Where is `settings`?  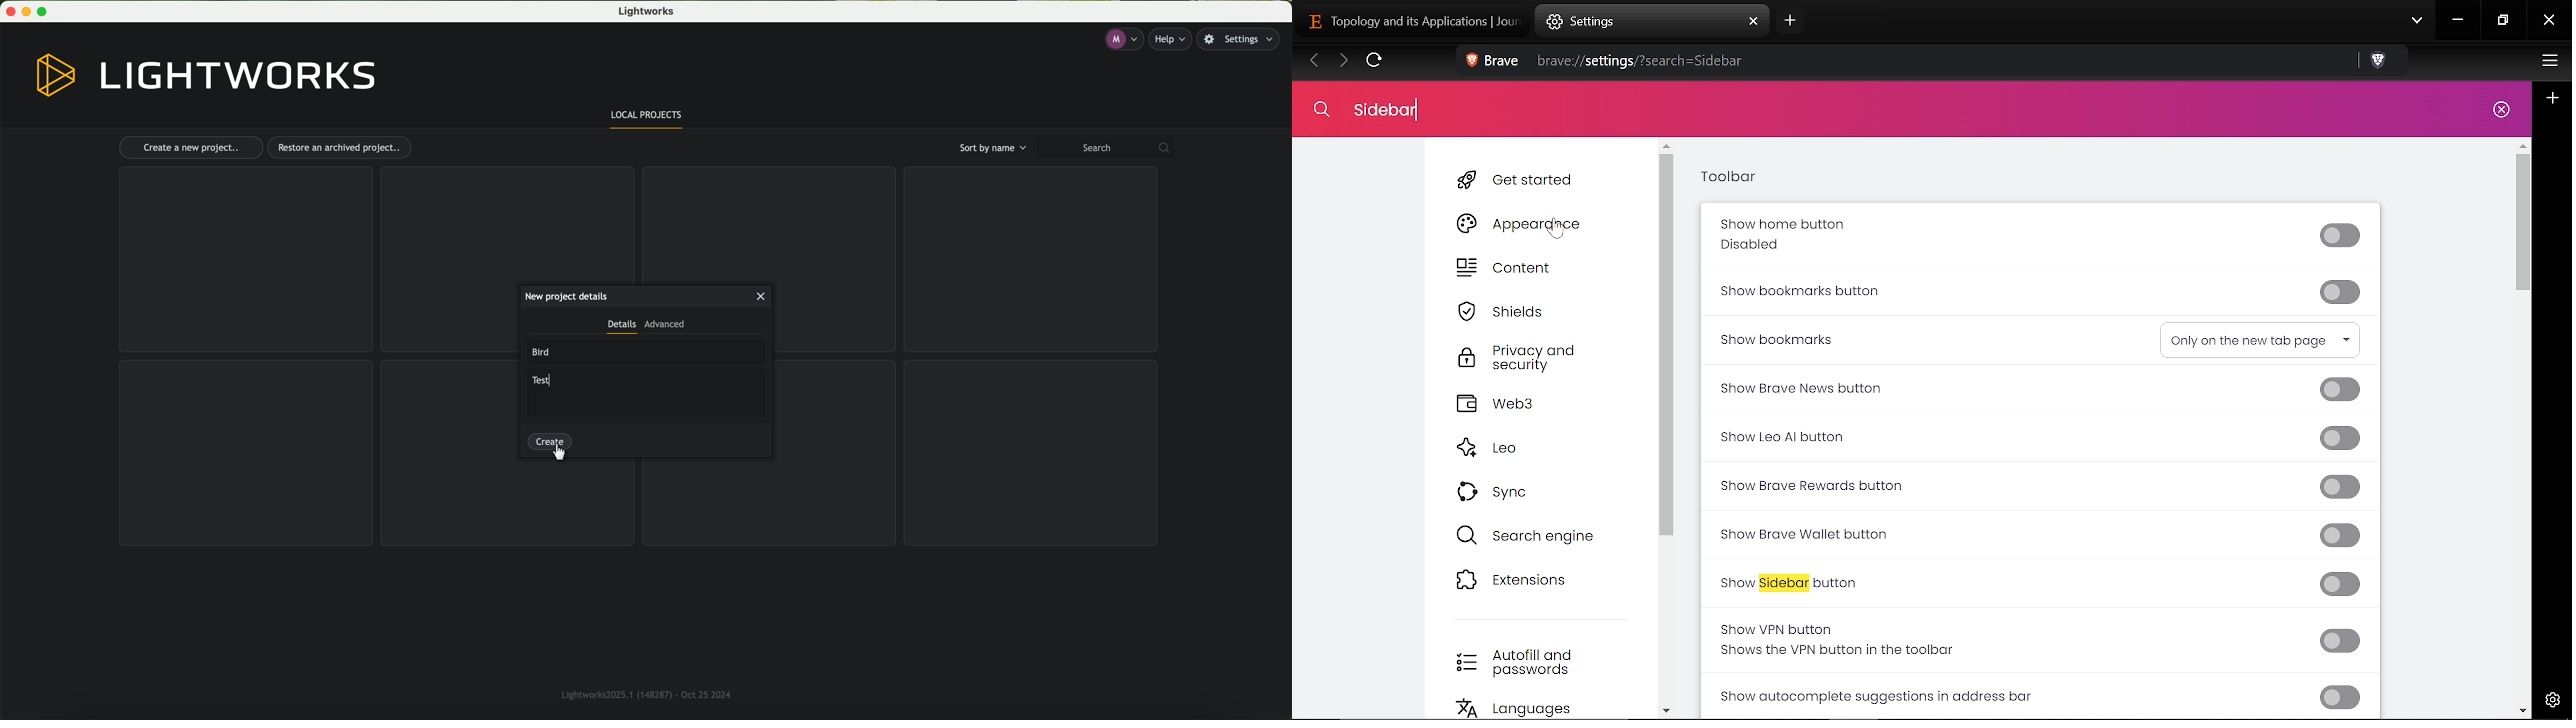 settings is located at coordinates (1243, 40).